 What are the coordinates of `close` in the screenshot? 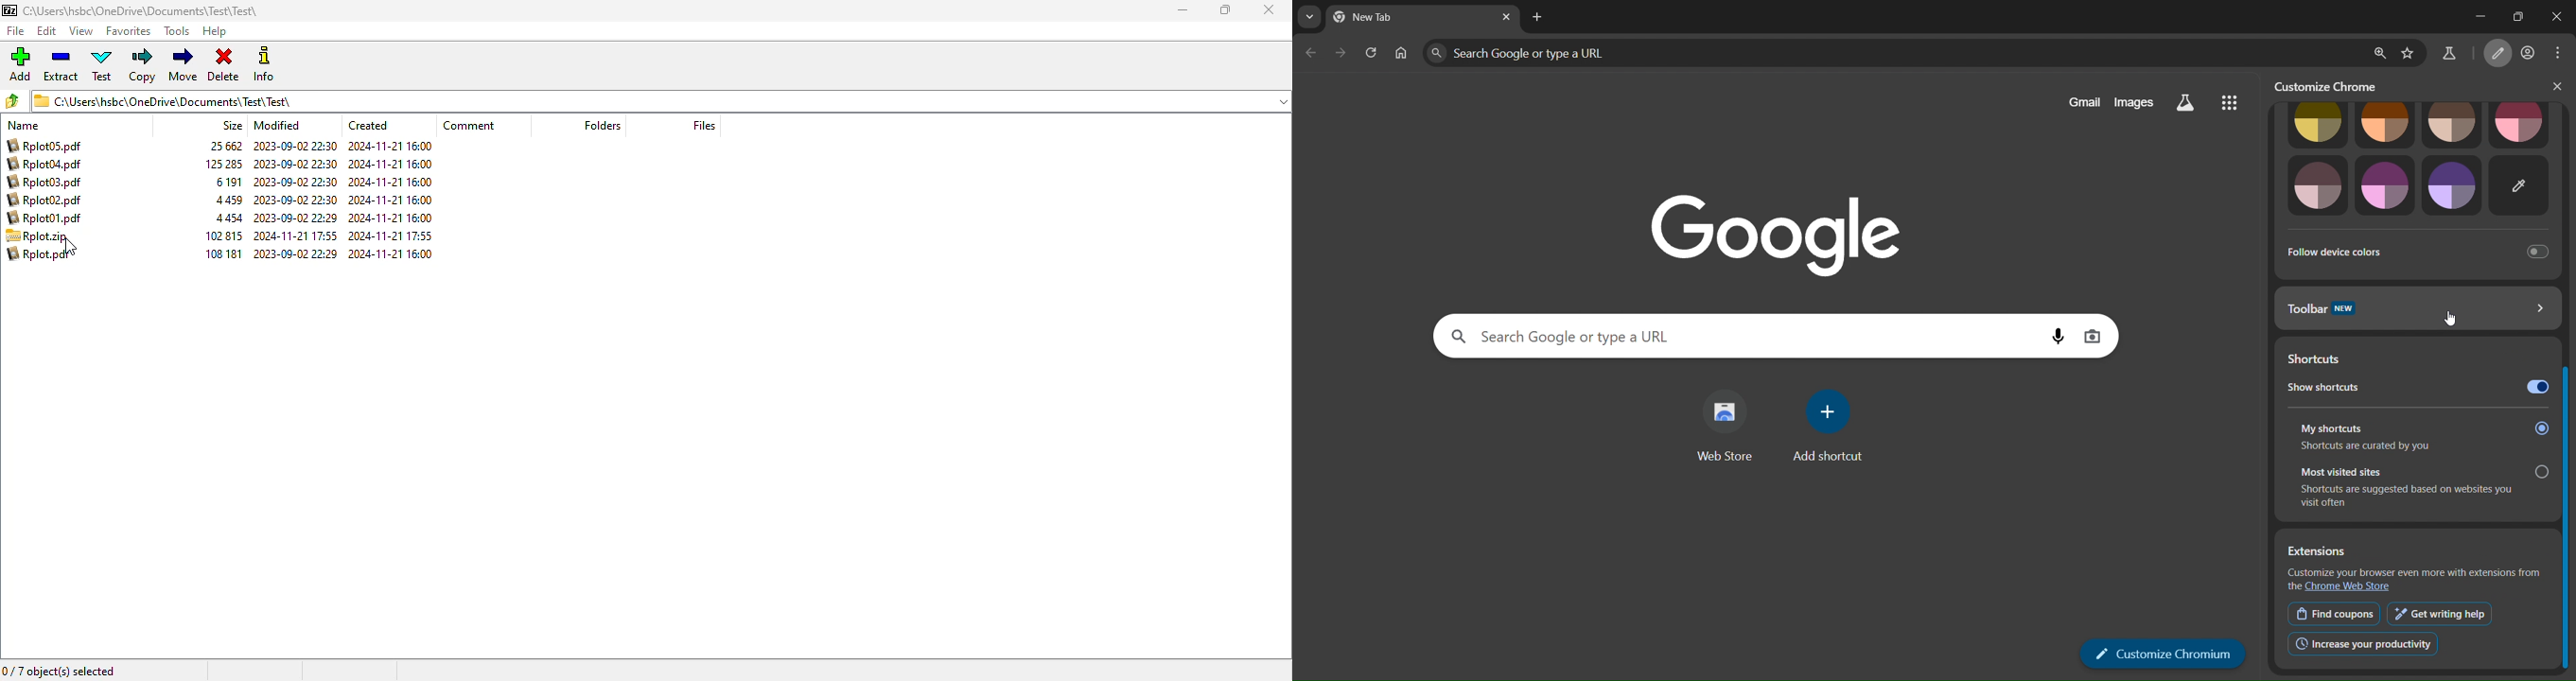 It's located at (1269, 10).